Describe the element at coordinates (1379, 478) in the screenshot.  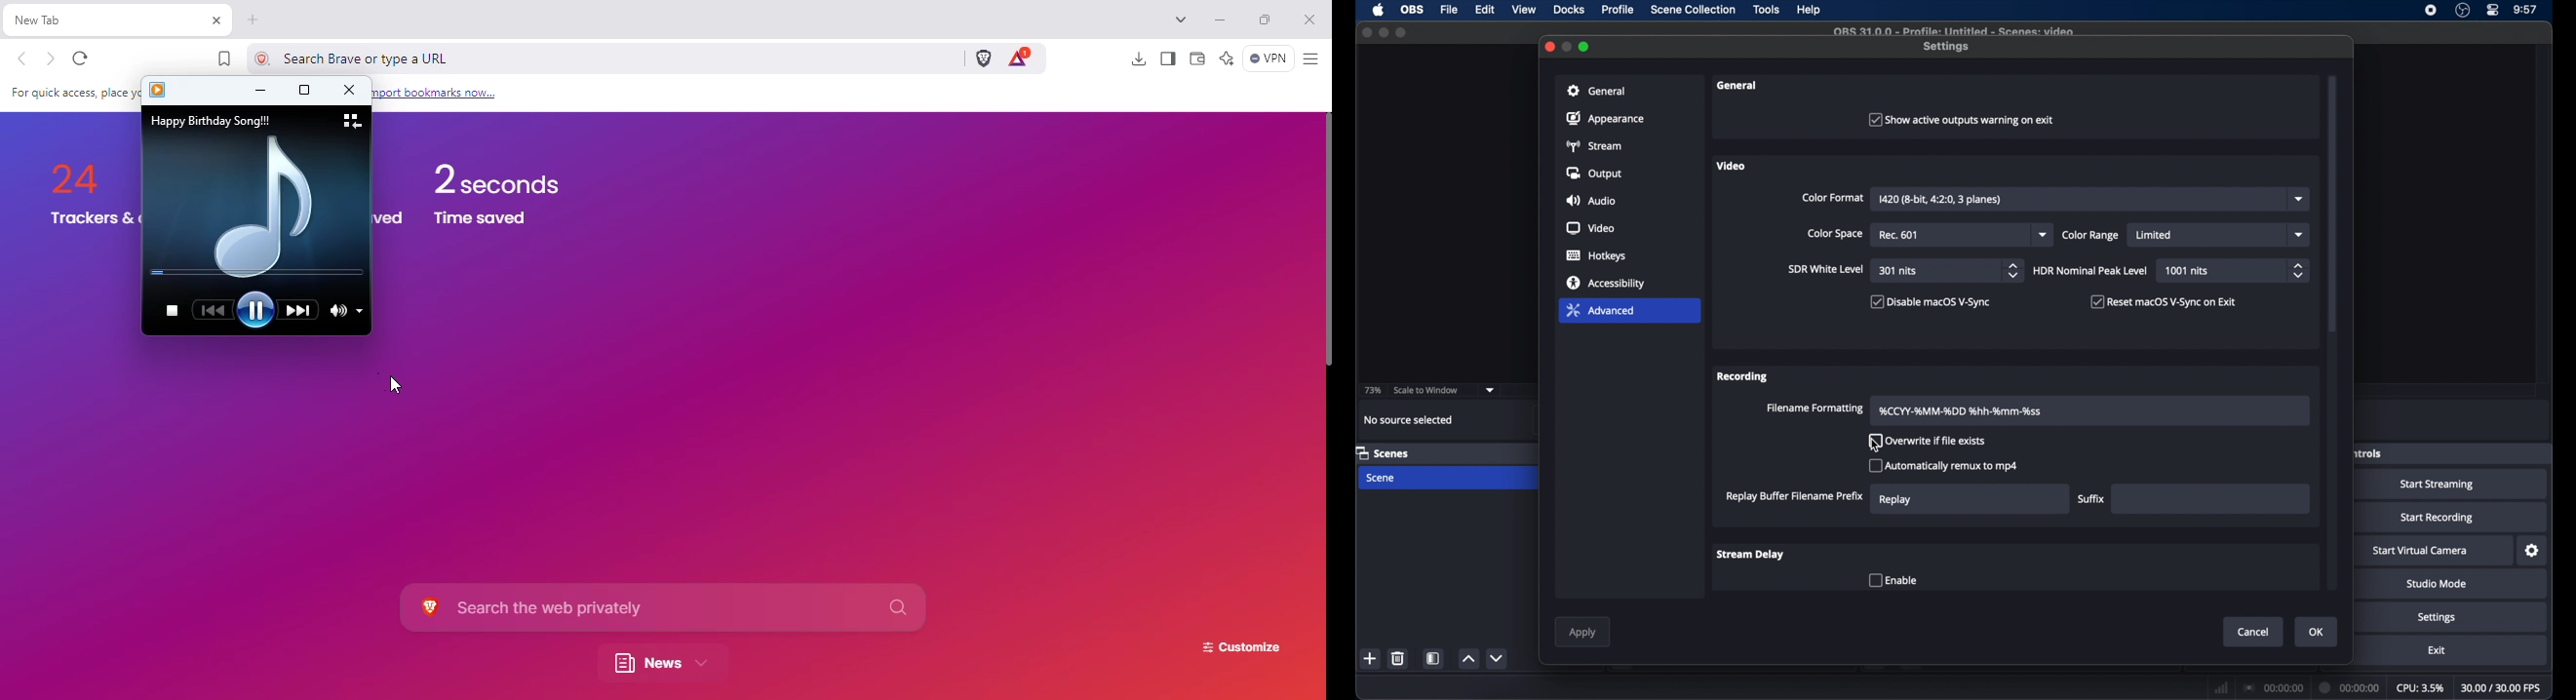
I see `scene` at that location.